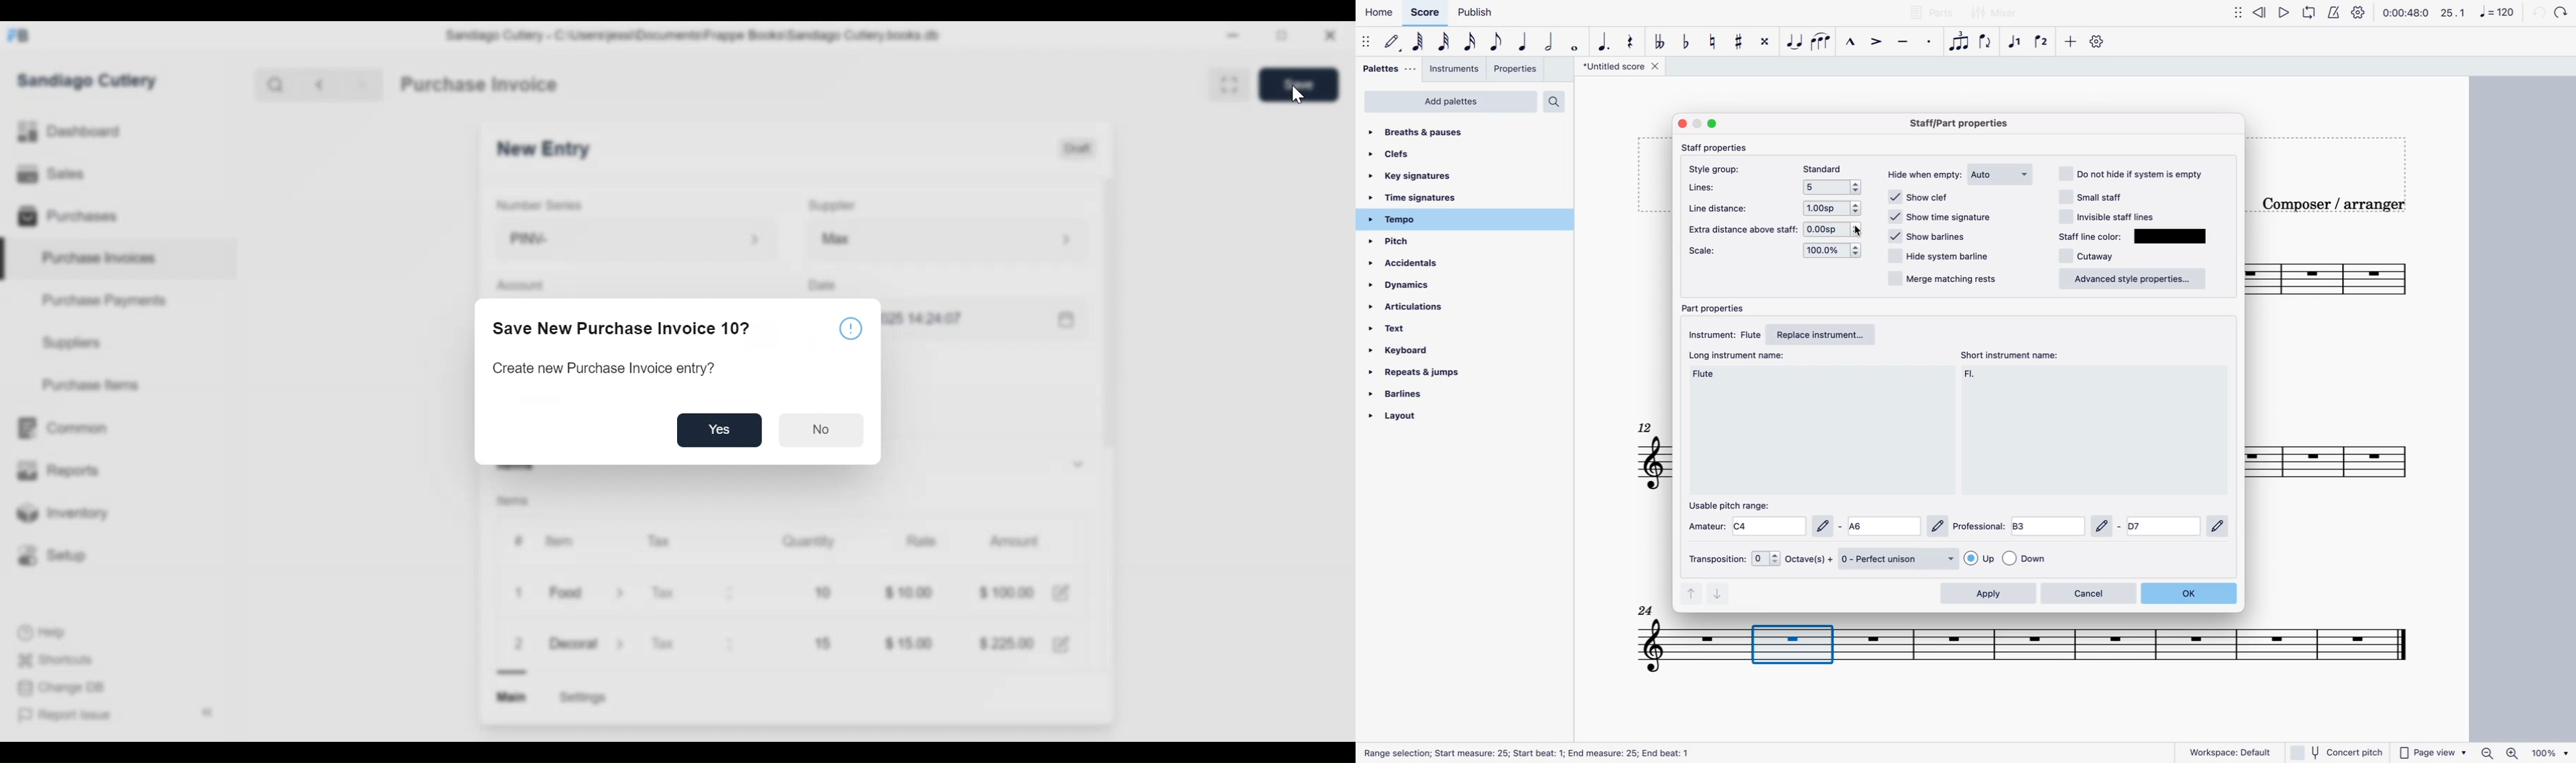 This screenshot has width=2576, height=784. Describe the element at coordinates (1827, 333) in the screenshot. I see `replace instrument` at that location.